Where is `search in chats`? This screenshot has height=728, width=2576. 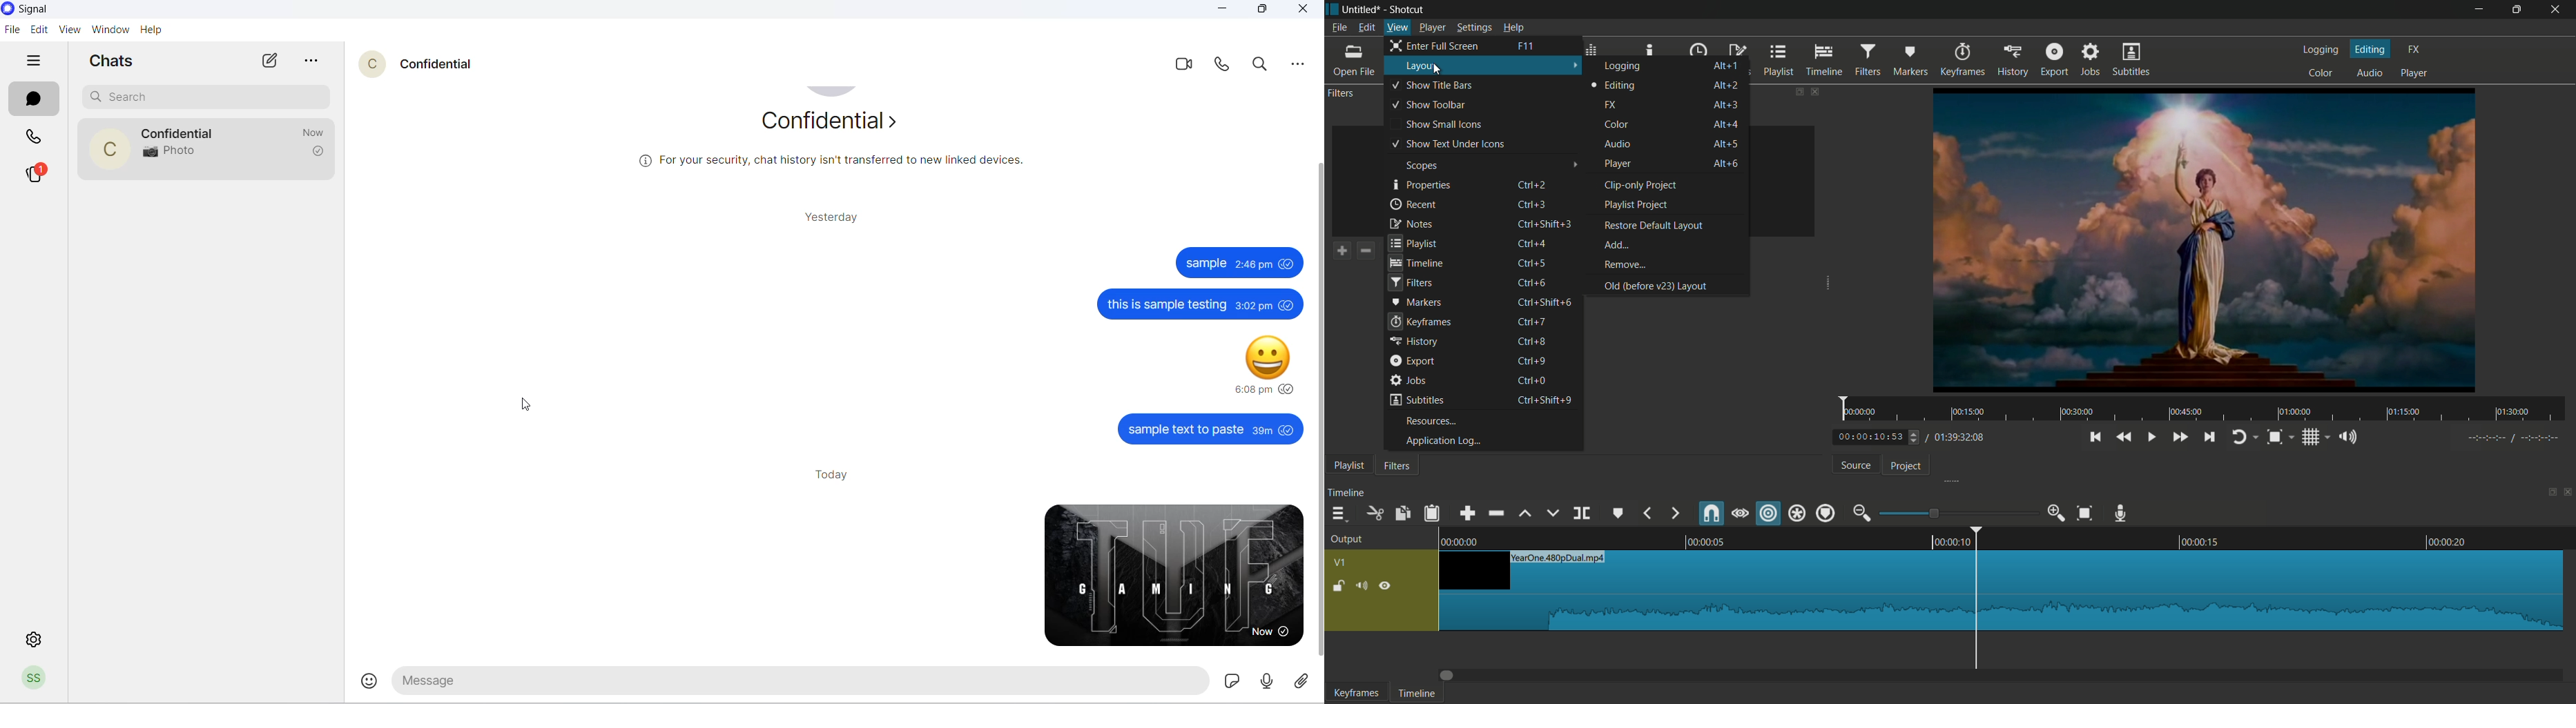
search in chats is located at coordinates (1265, 68).